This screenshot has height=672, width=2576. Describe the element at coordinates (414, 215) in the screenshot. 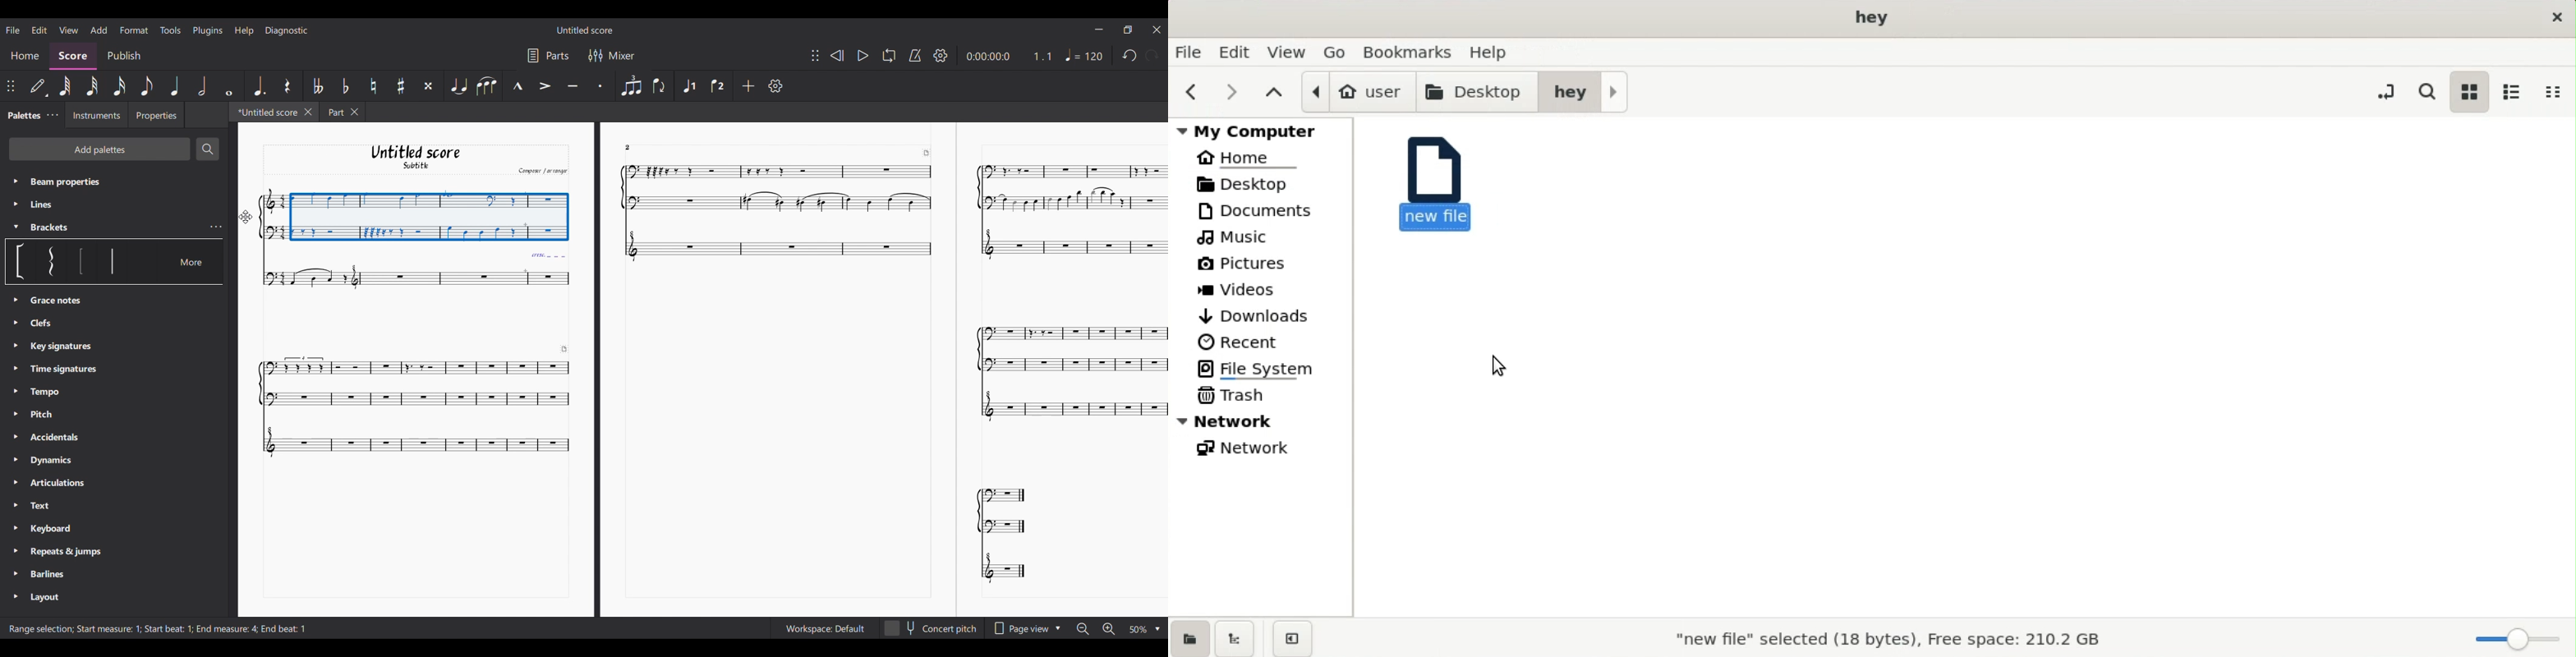

I see `Bracket added to group two staves together ` at that location.